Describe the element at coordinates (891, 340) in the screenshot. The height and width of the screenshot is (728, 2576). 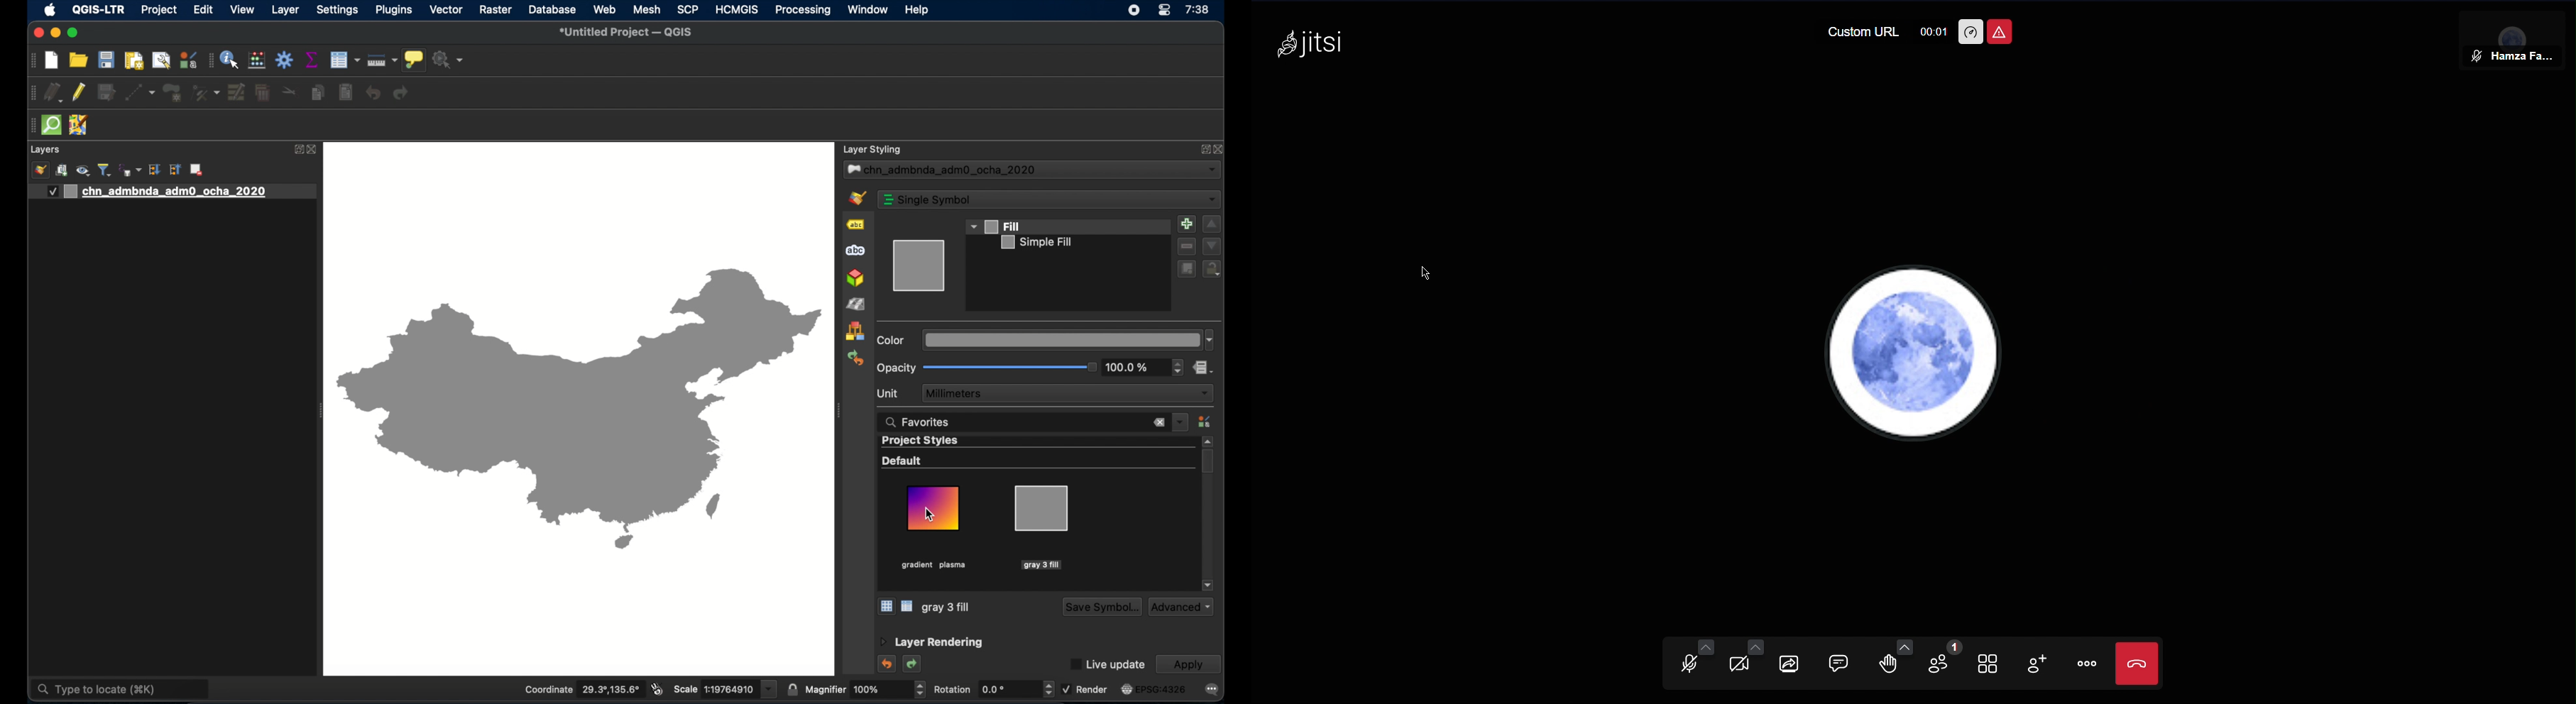
I see `color` at that location.